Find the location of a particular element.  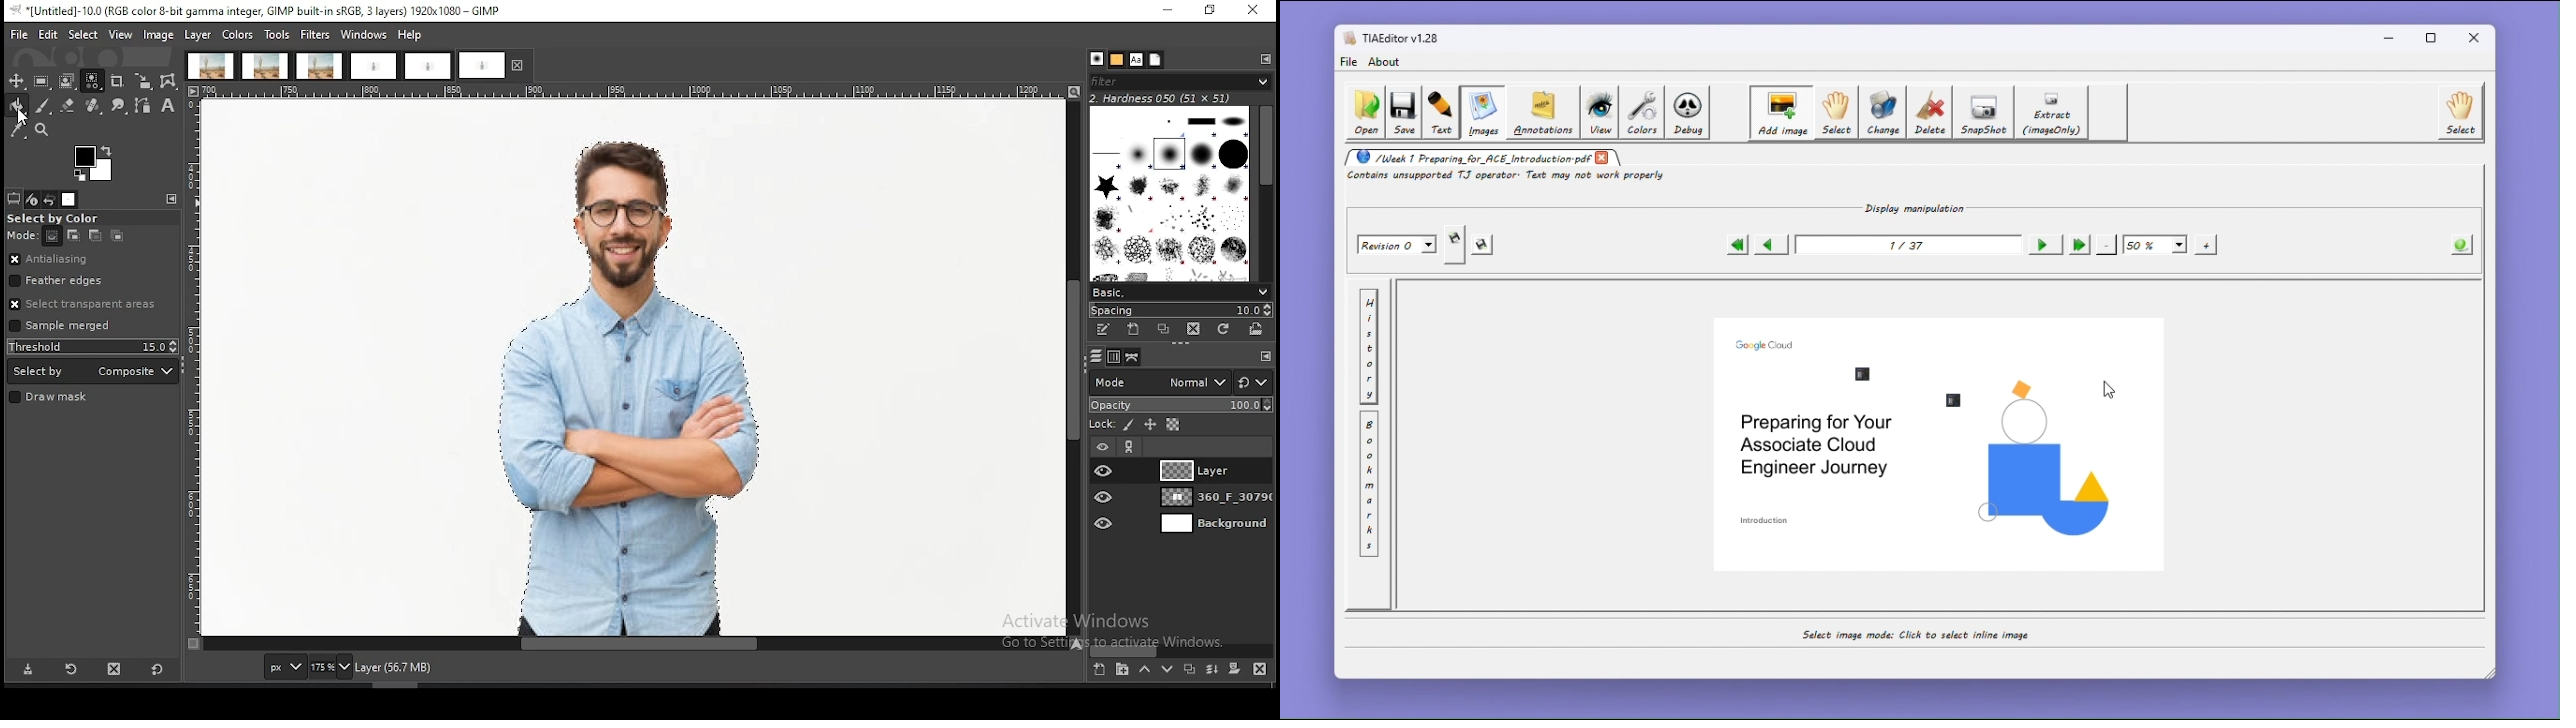

cage transform tool is located at coordinates (170, 81).